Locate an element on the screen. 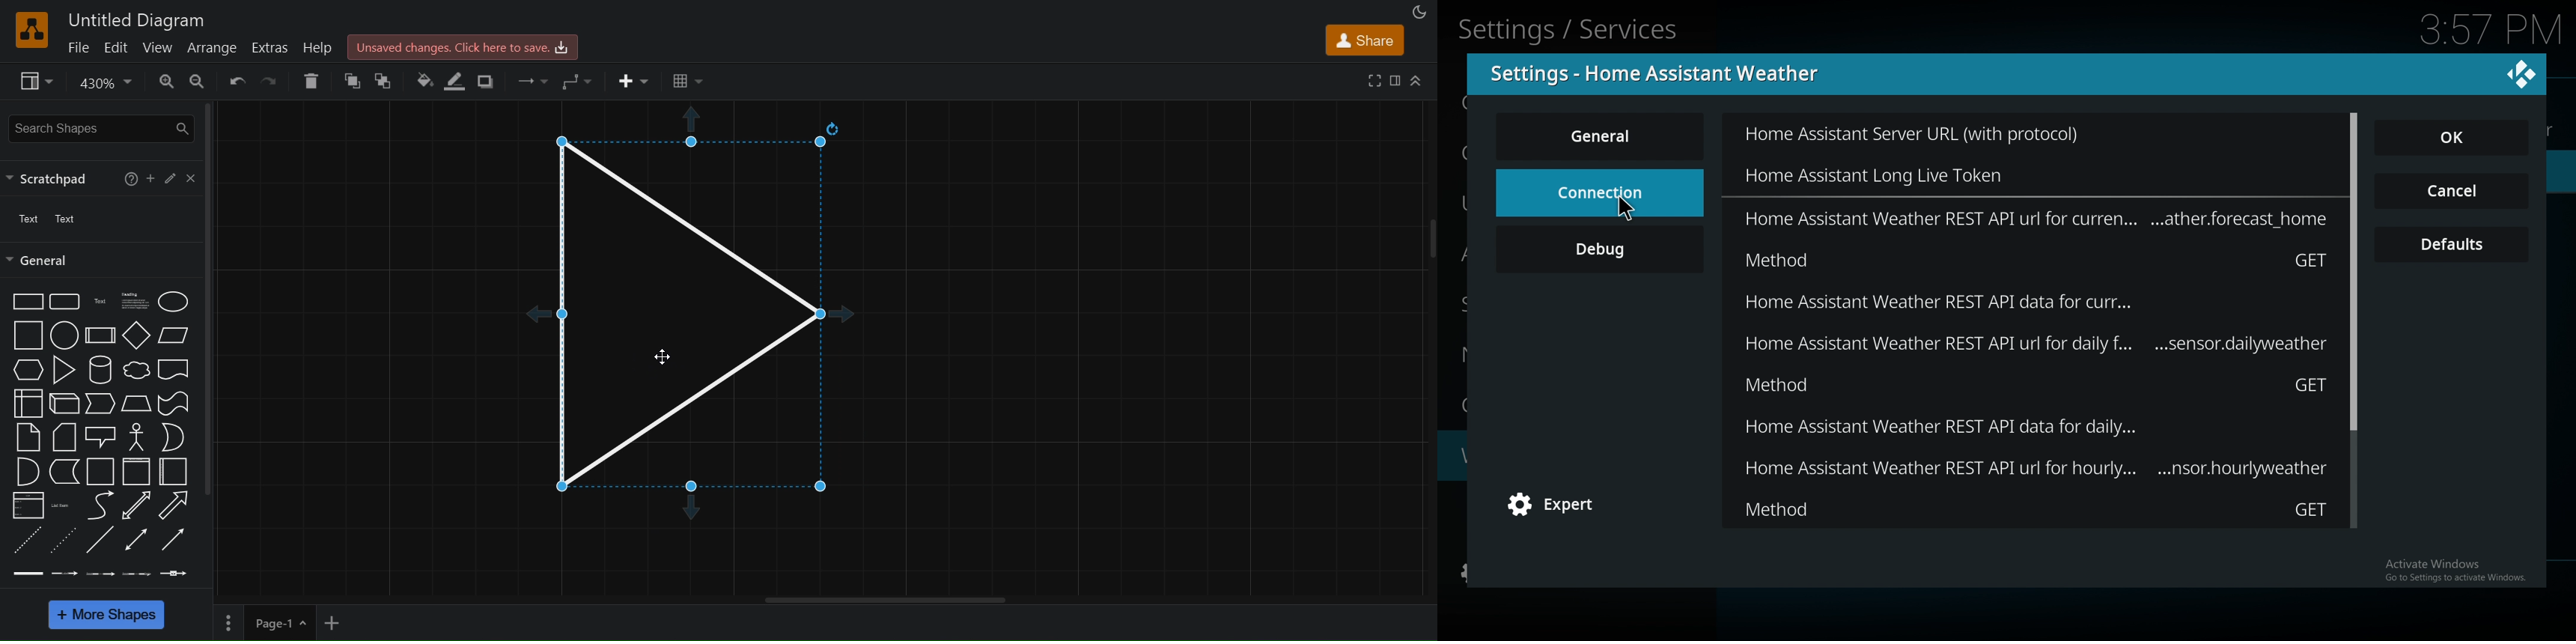 This screenshot has width=2576, height=644. close is located at coordinates (189, 177).